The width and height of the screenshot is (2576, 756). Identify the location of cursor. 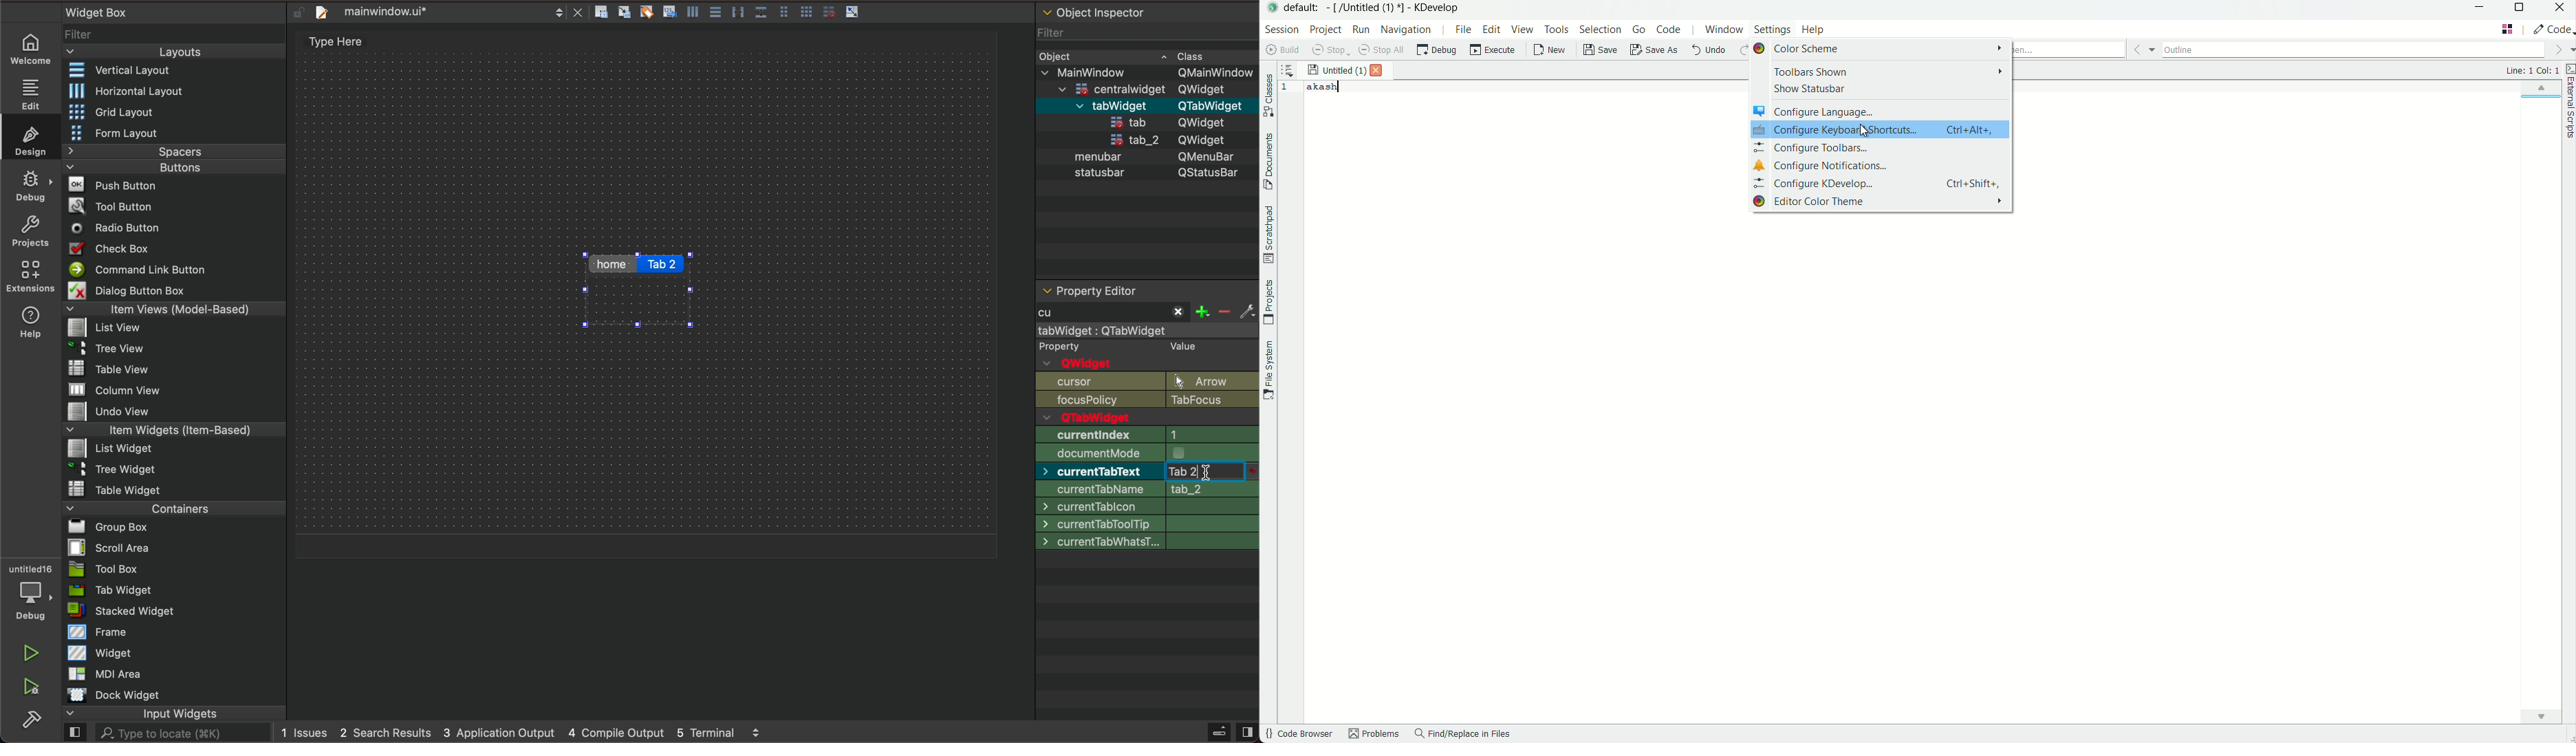
(1146, 577).